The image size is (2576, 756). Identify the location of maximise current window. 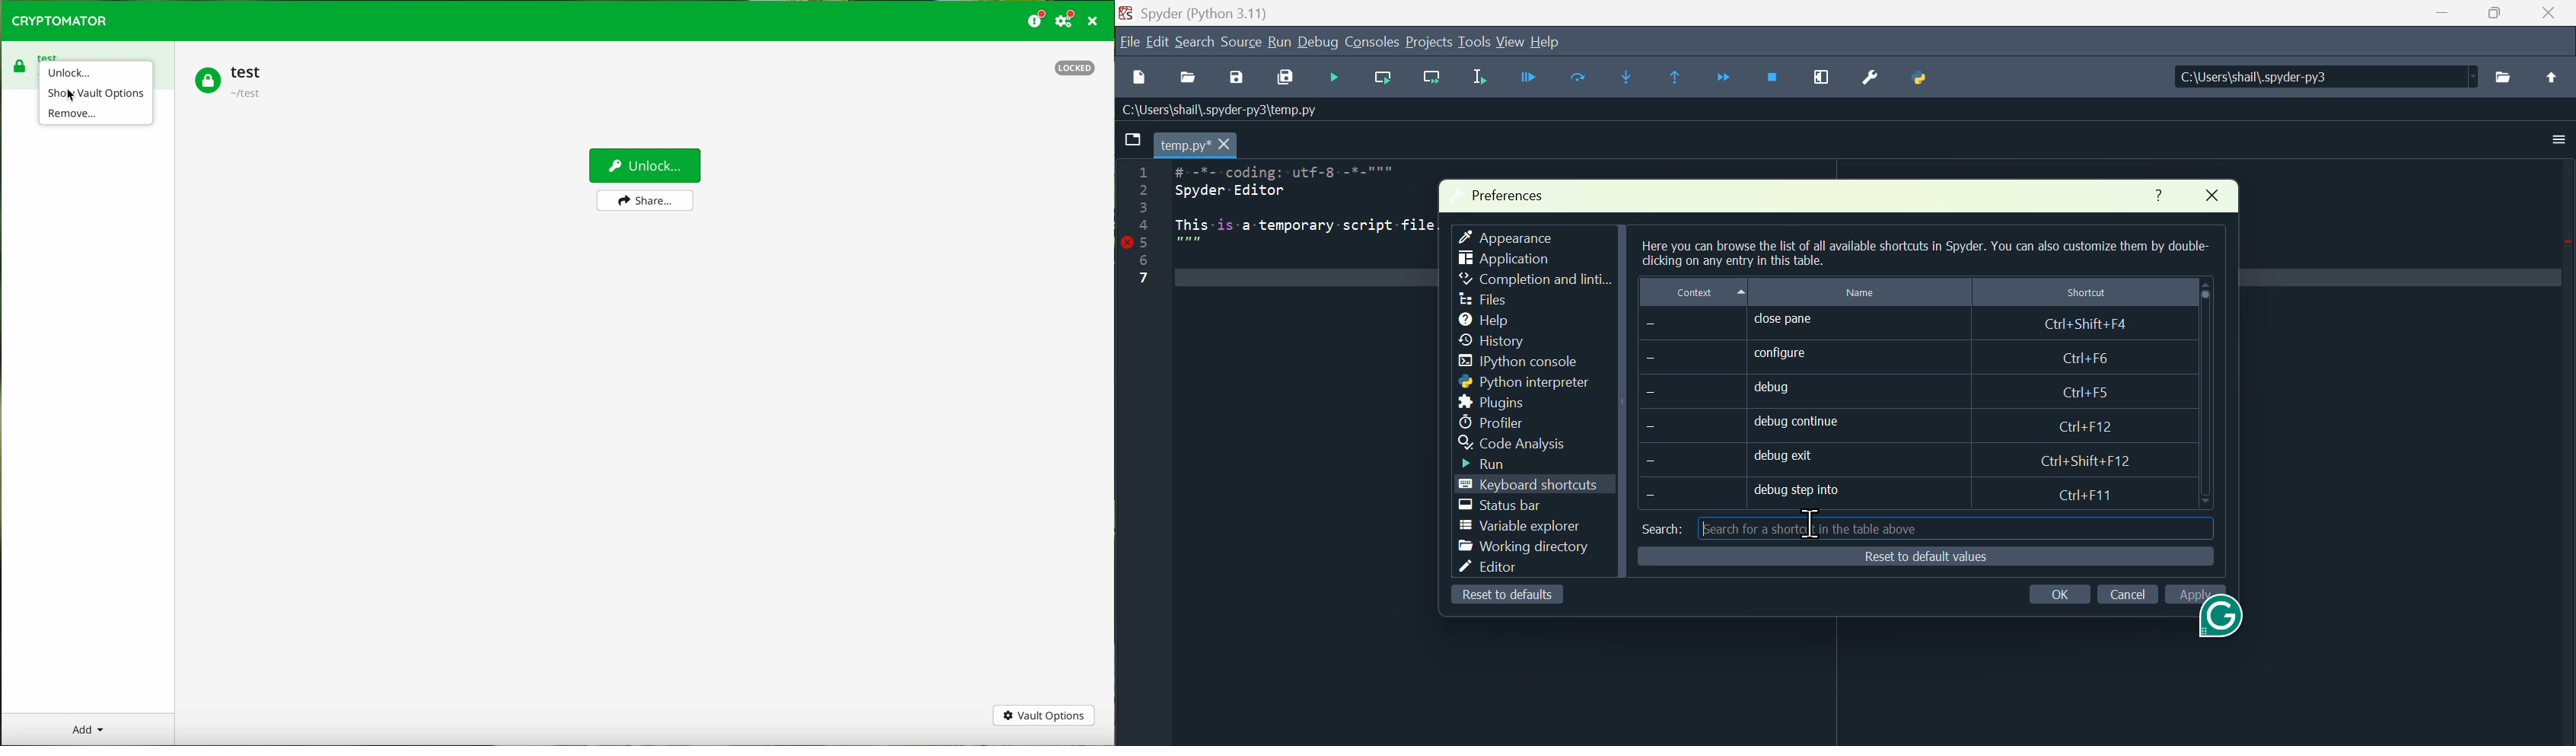
(1831, 80).